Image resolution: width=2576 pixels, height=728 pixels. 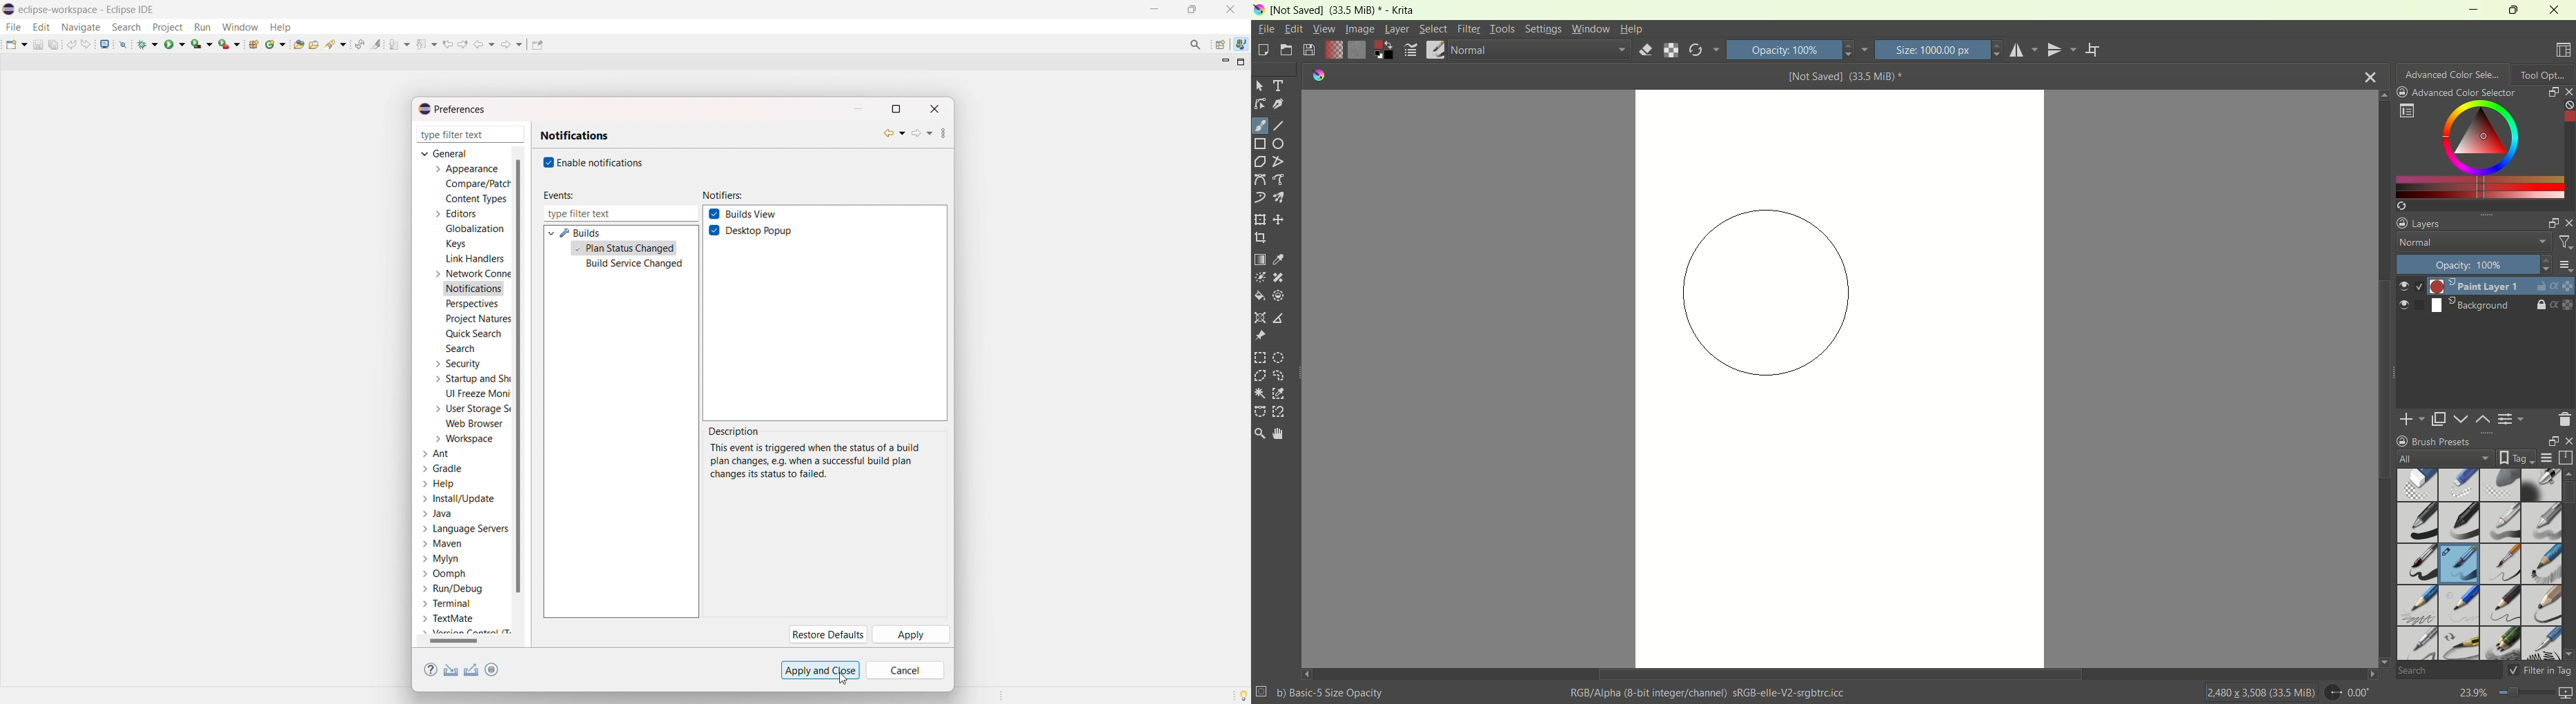 What do you see at coordinates (1293, 28) in the screenshot?
I see `edit` at bounding box center [1293, 28].